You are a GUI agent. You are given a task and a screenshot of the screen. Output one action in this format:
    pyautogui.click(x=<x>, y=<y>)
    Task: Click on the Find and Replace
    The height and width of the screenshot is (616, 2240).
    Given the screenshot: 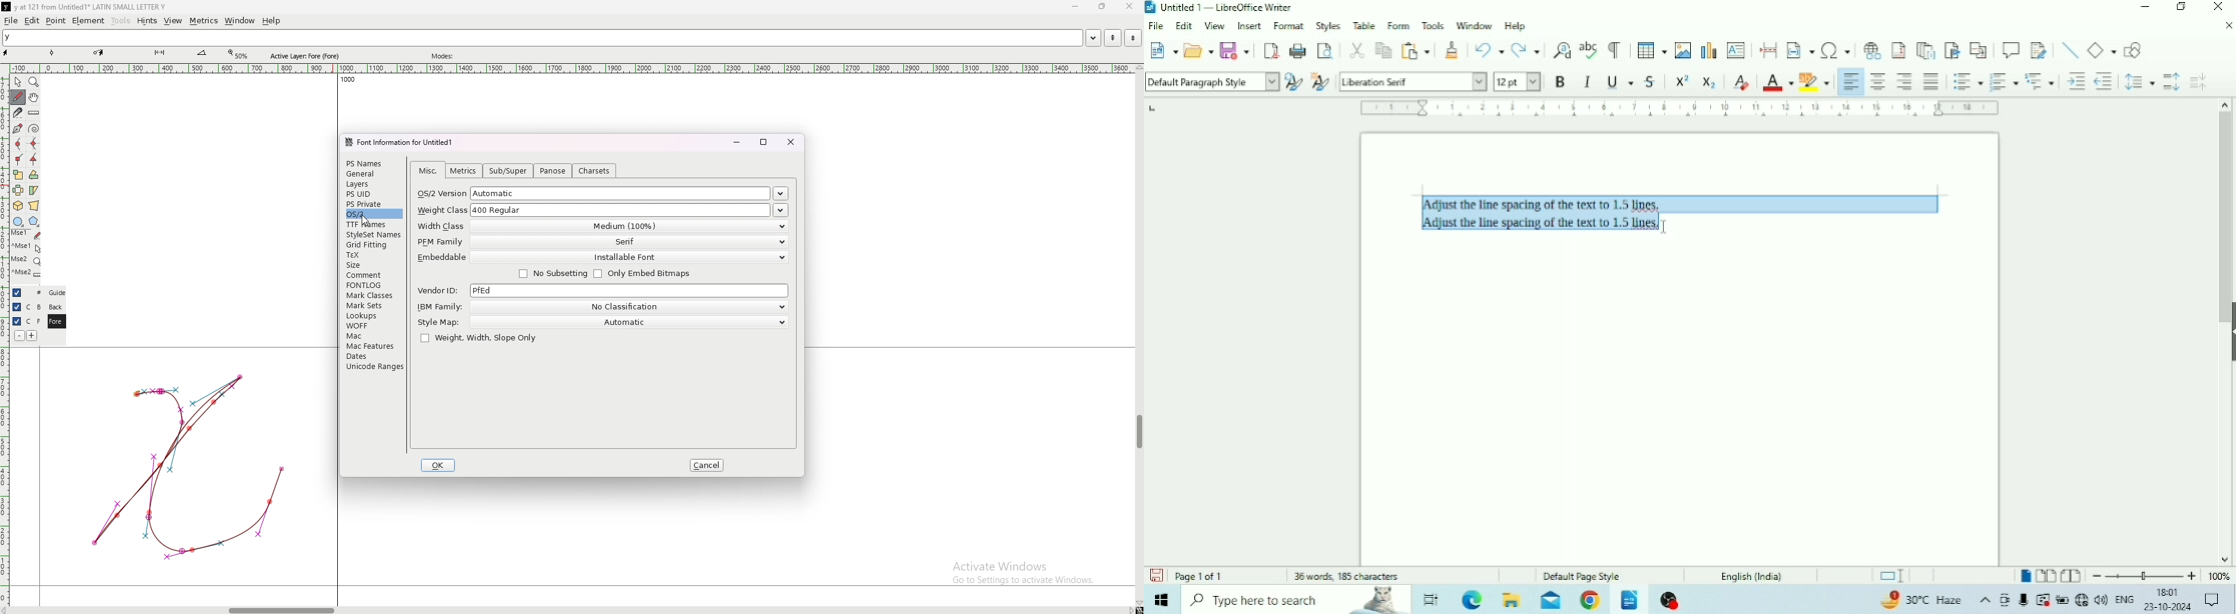 What is the action you would take?
    pyautogui.click(x=1561, y=49)
    